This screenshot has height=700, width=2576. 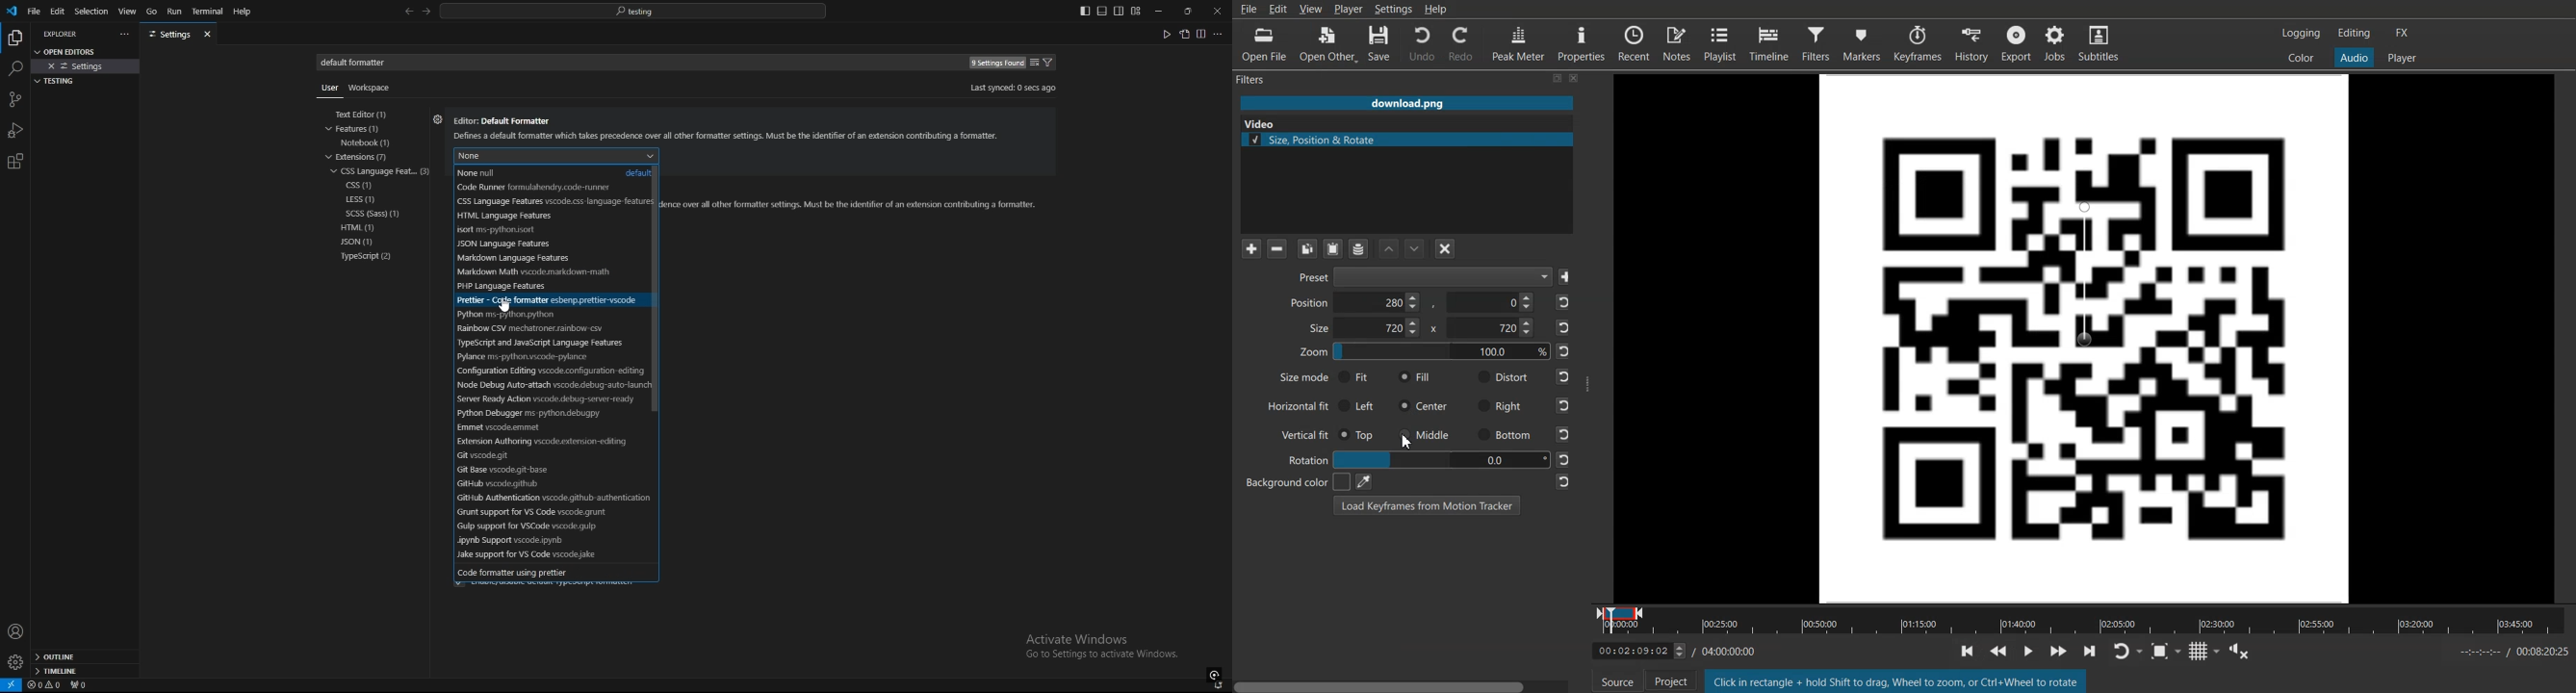 I want to click on Middle, so click(x=1425, y=434).